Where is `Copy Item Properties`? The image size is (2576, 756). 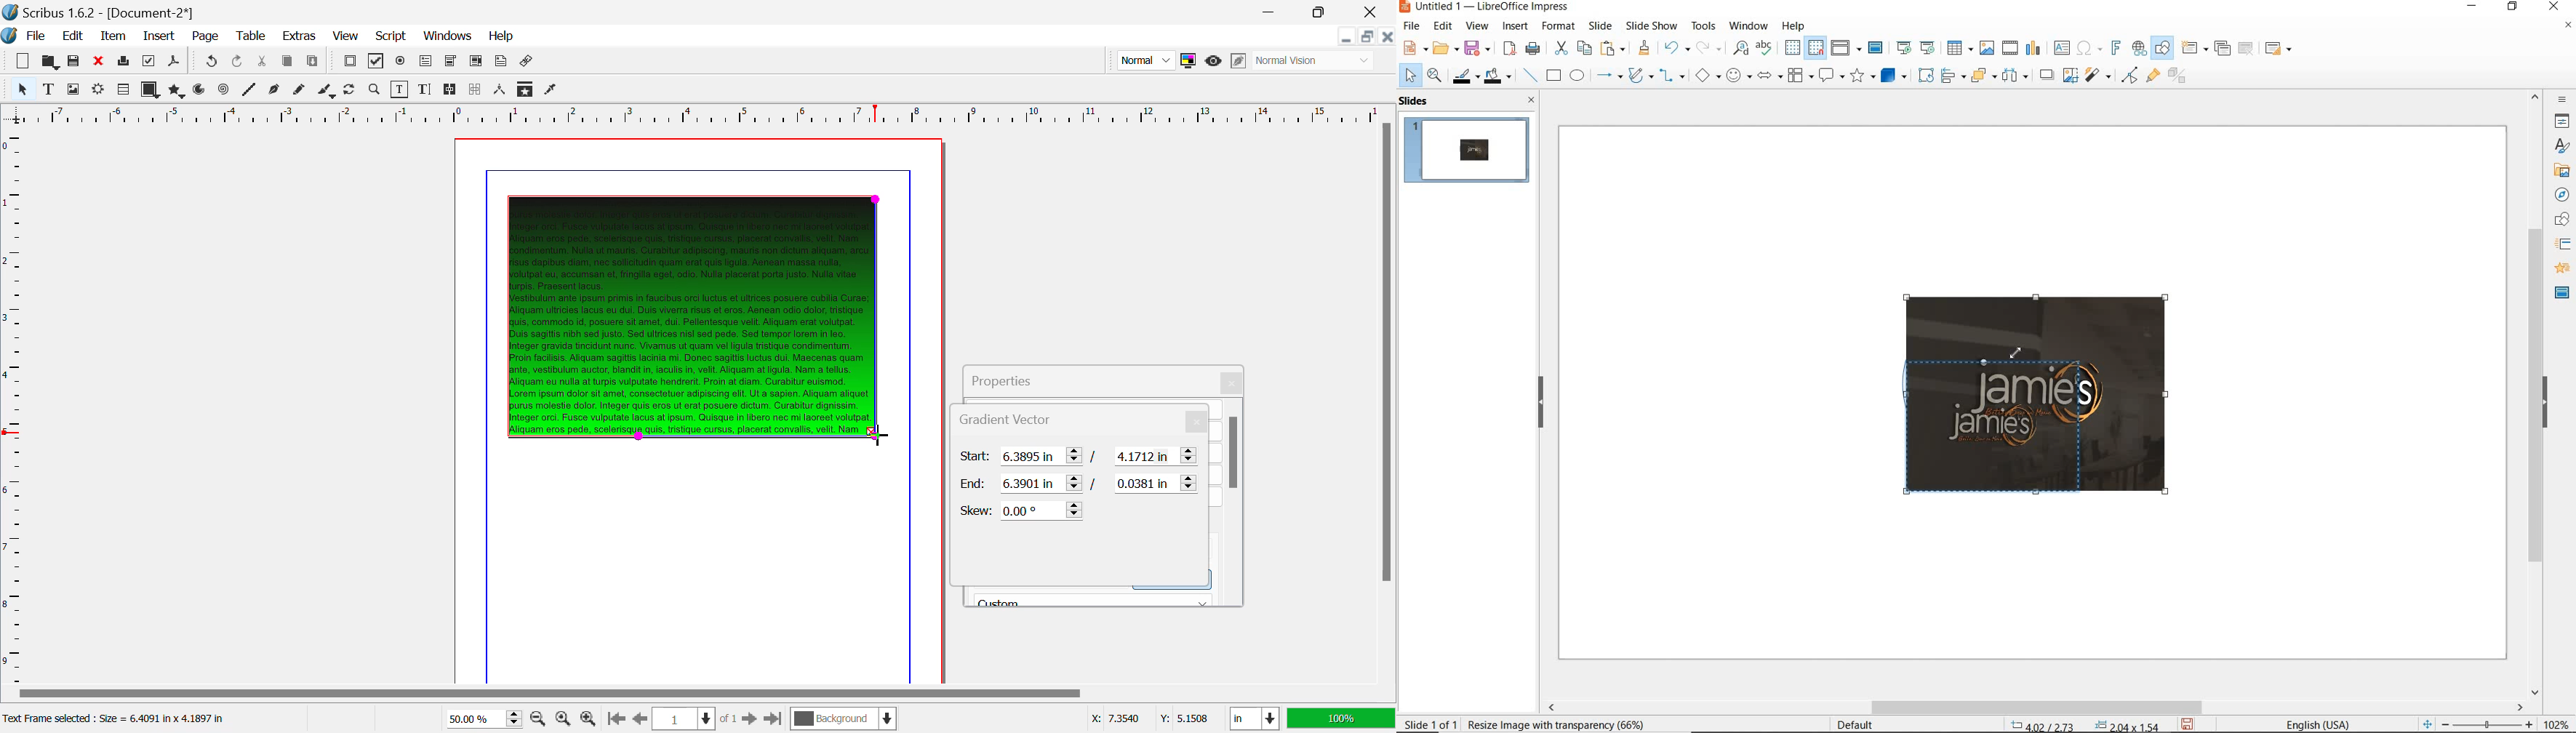
Copy Item Properties is located at coordinates (527, 89).